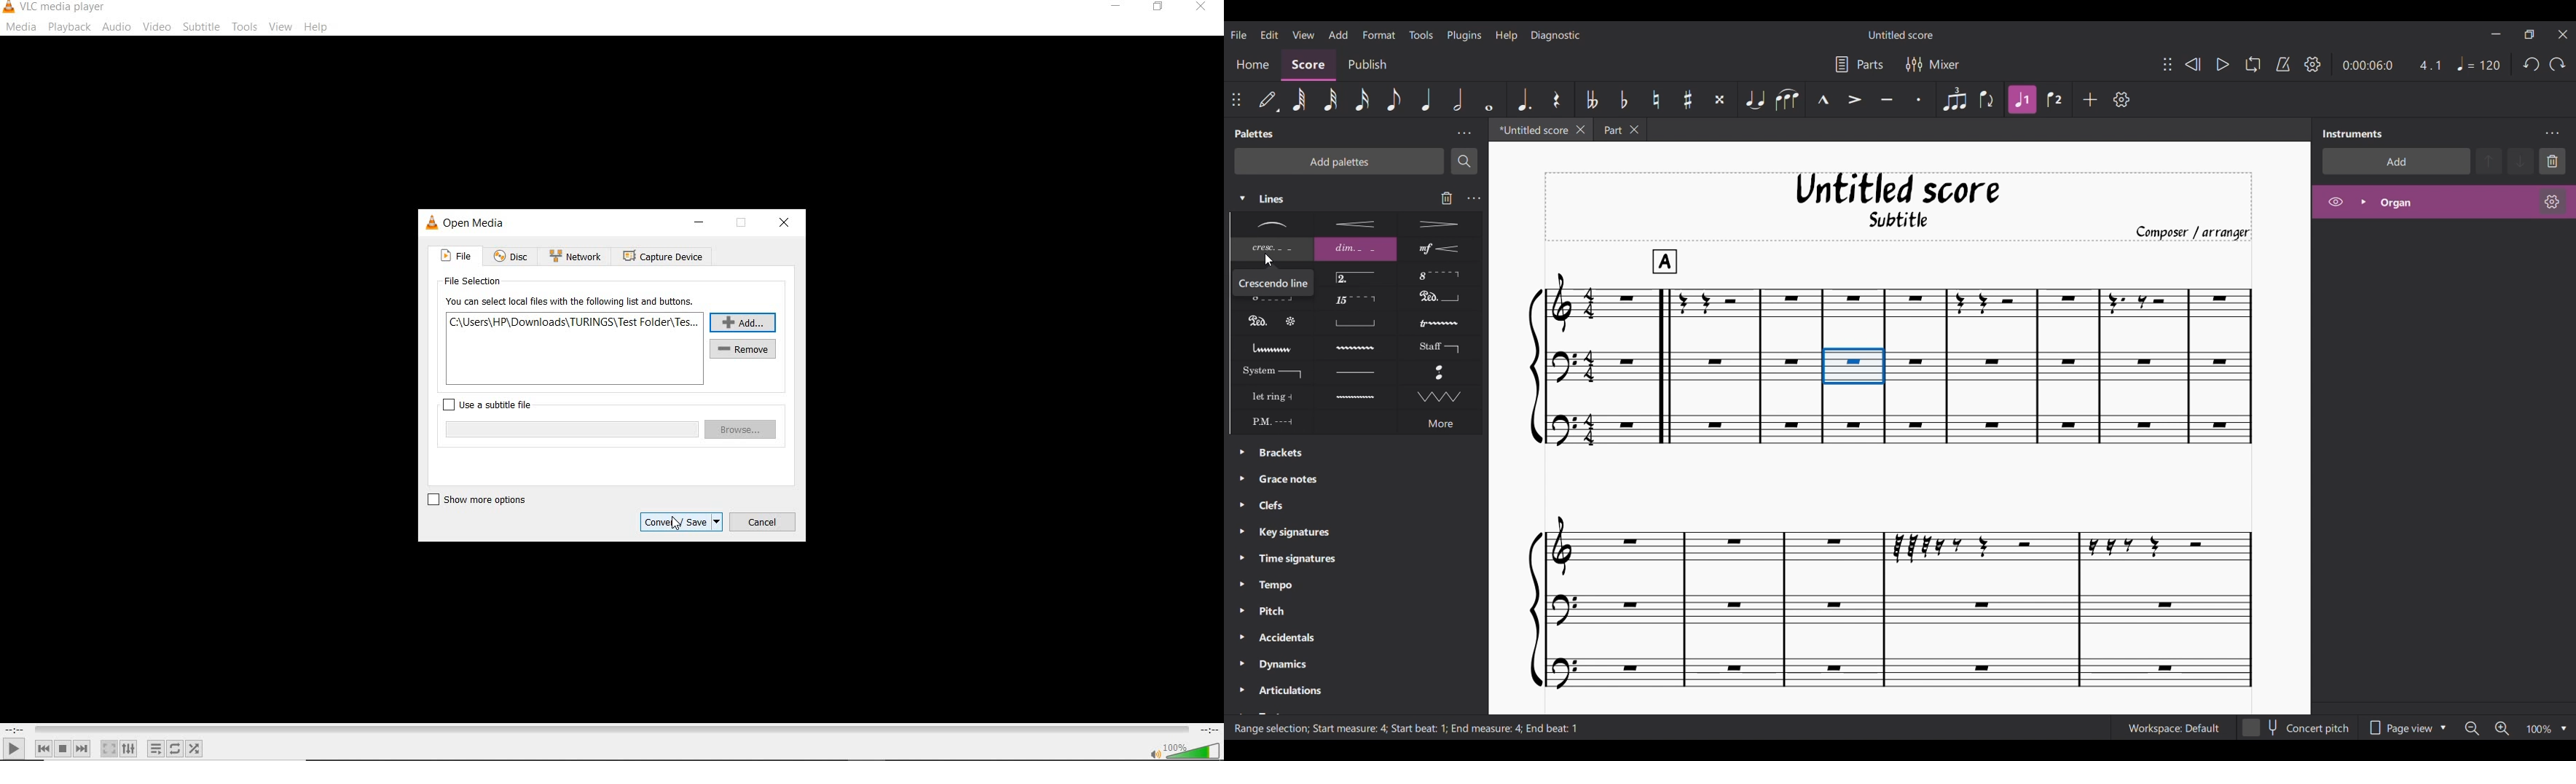 The width and height of the screenshot is (2576, 784). I want to click on Customize toolbar, so click(2122, 99).